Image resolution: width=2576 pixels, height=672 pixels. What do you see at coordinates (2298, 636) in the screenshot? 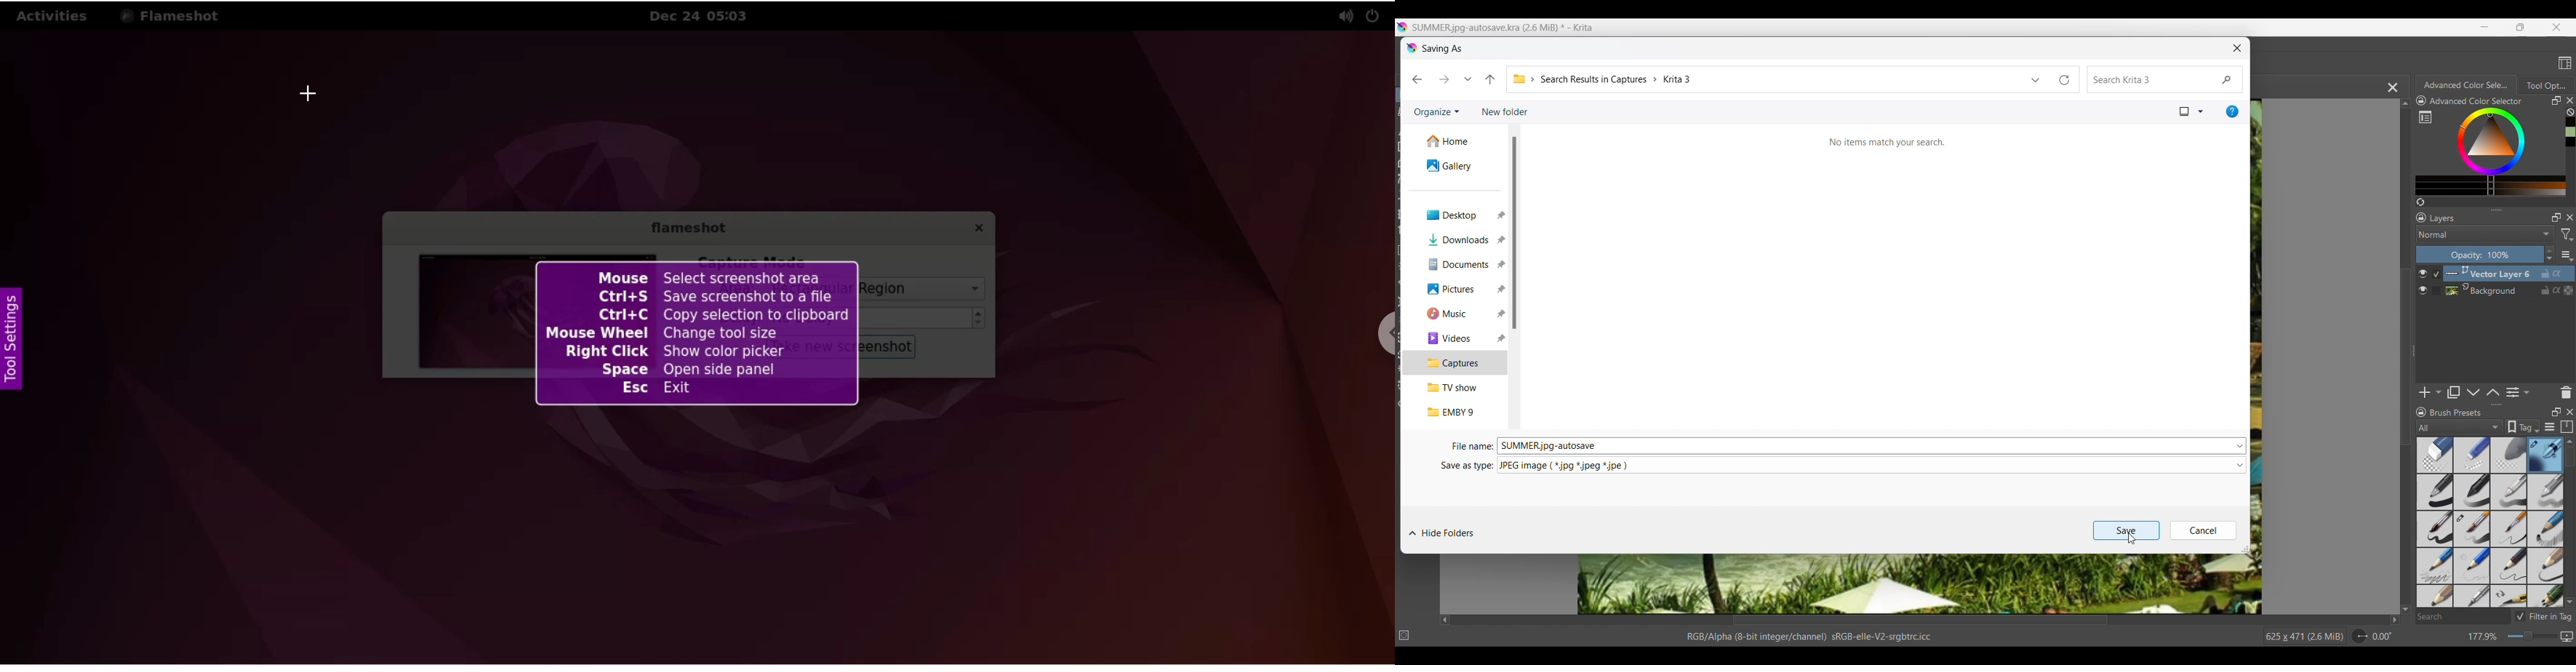
I see `625 x 471 (26 MiB)` at bounding box center [2298, 636].